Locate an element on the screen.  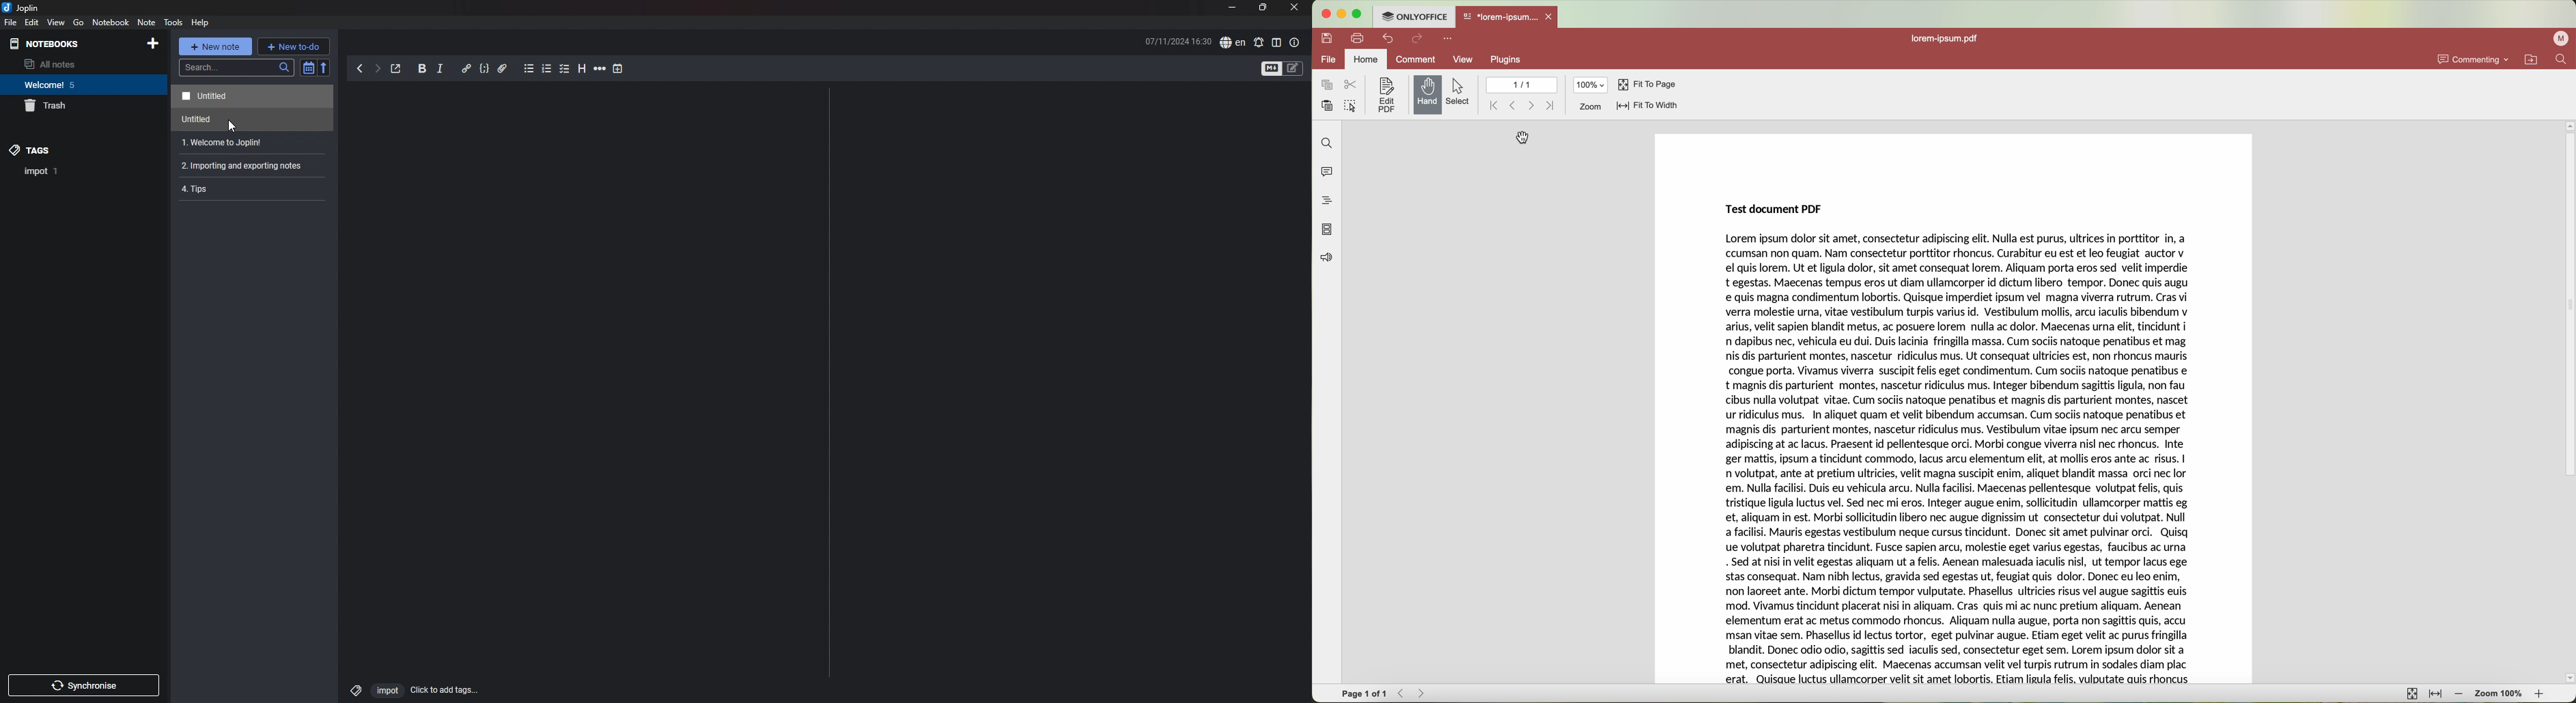
tag is located at coordinates (353, 688).